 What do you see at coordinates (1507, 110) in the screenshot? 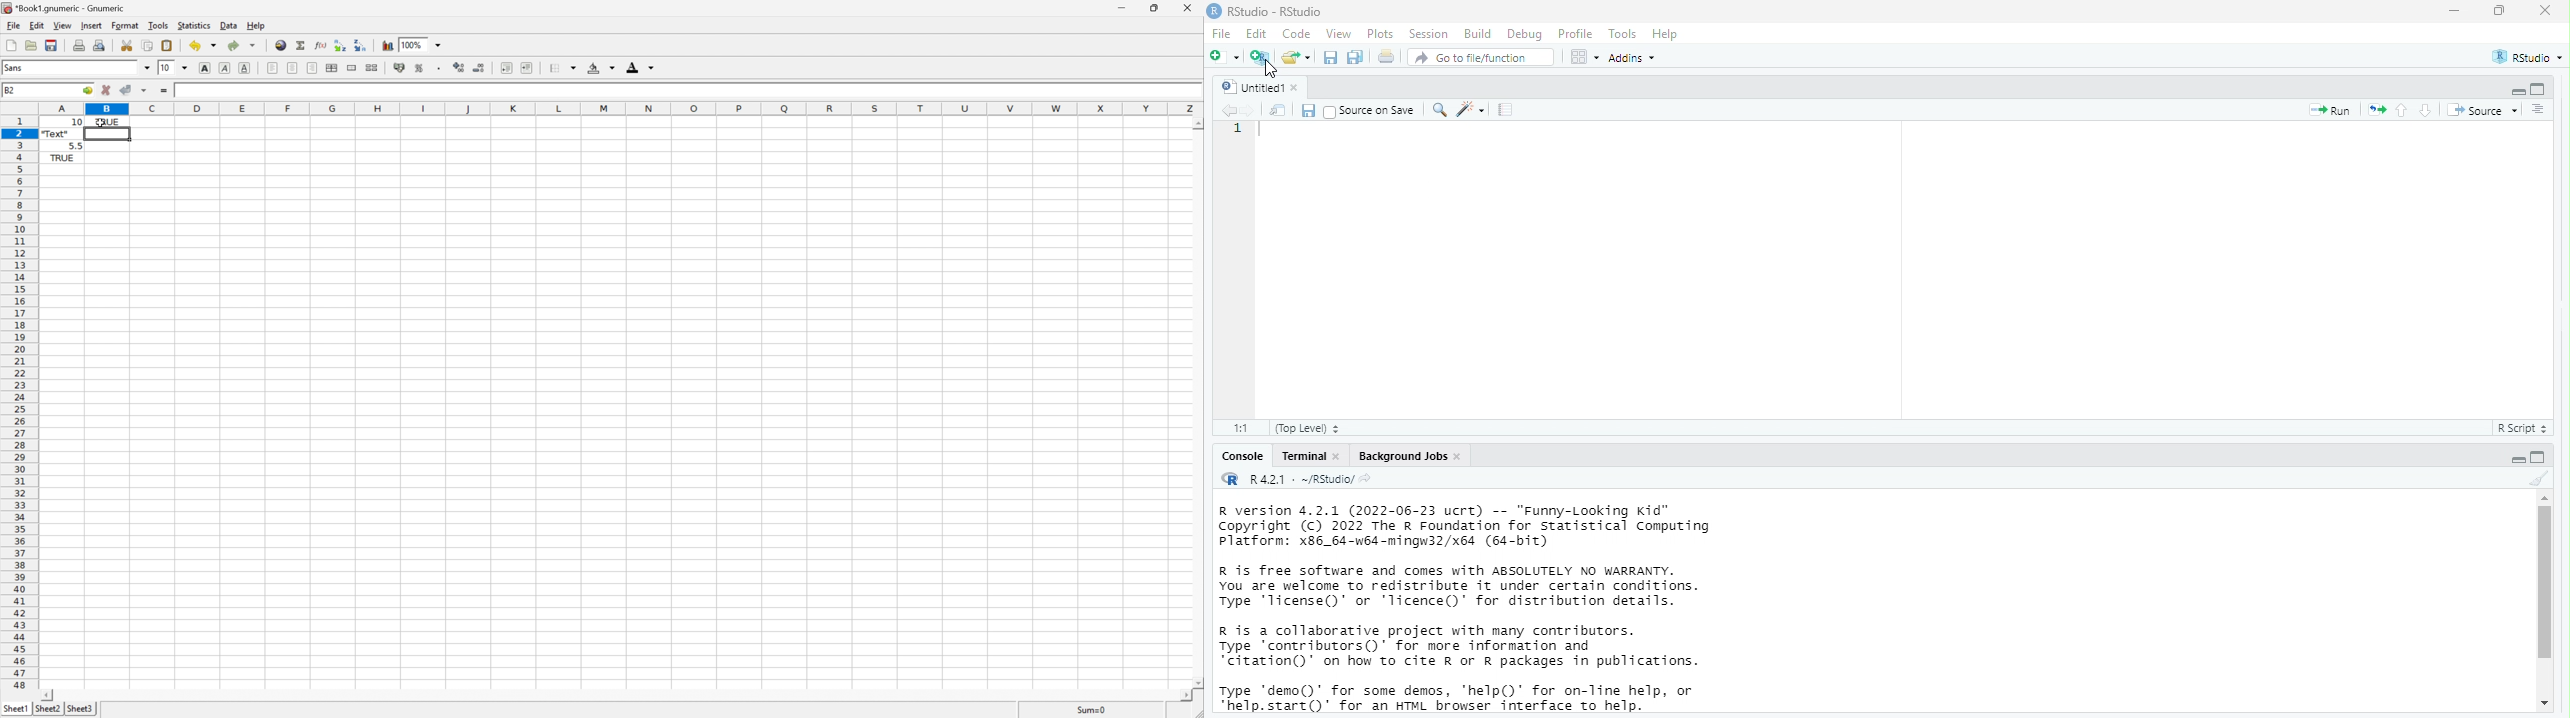
I see `compile report` at bounding box center [1507, 110].